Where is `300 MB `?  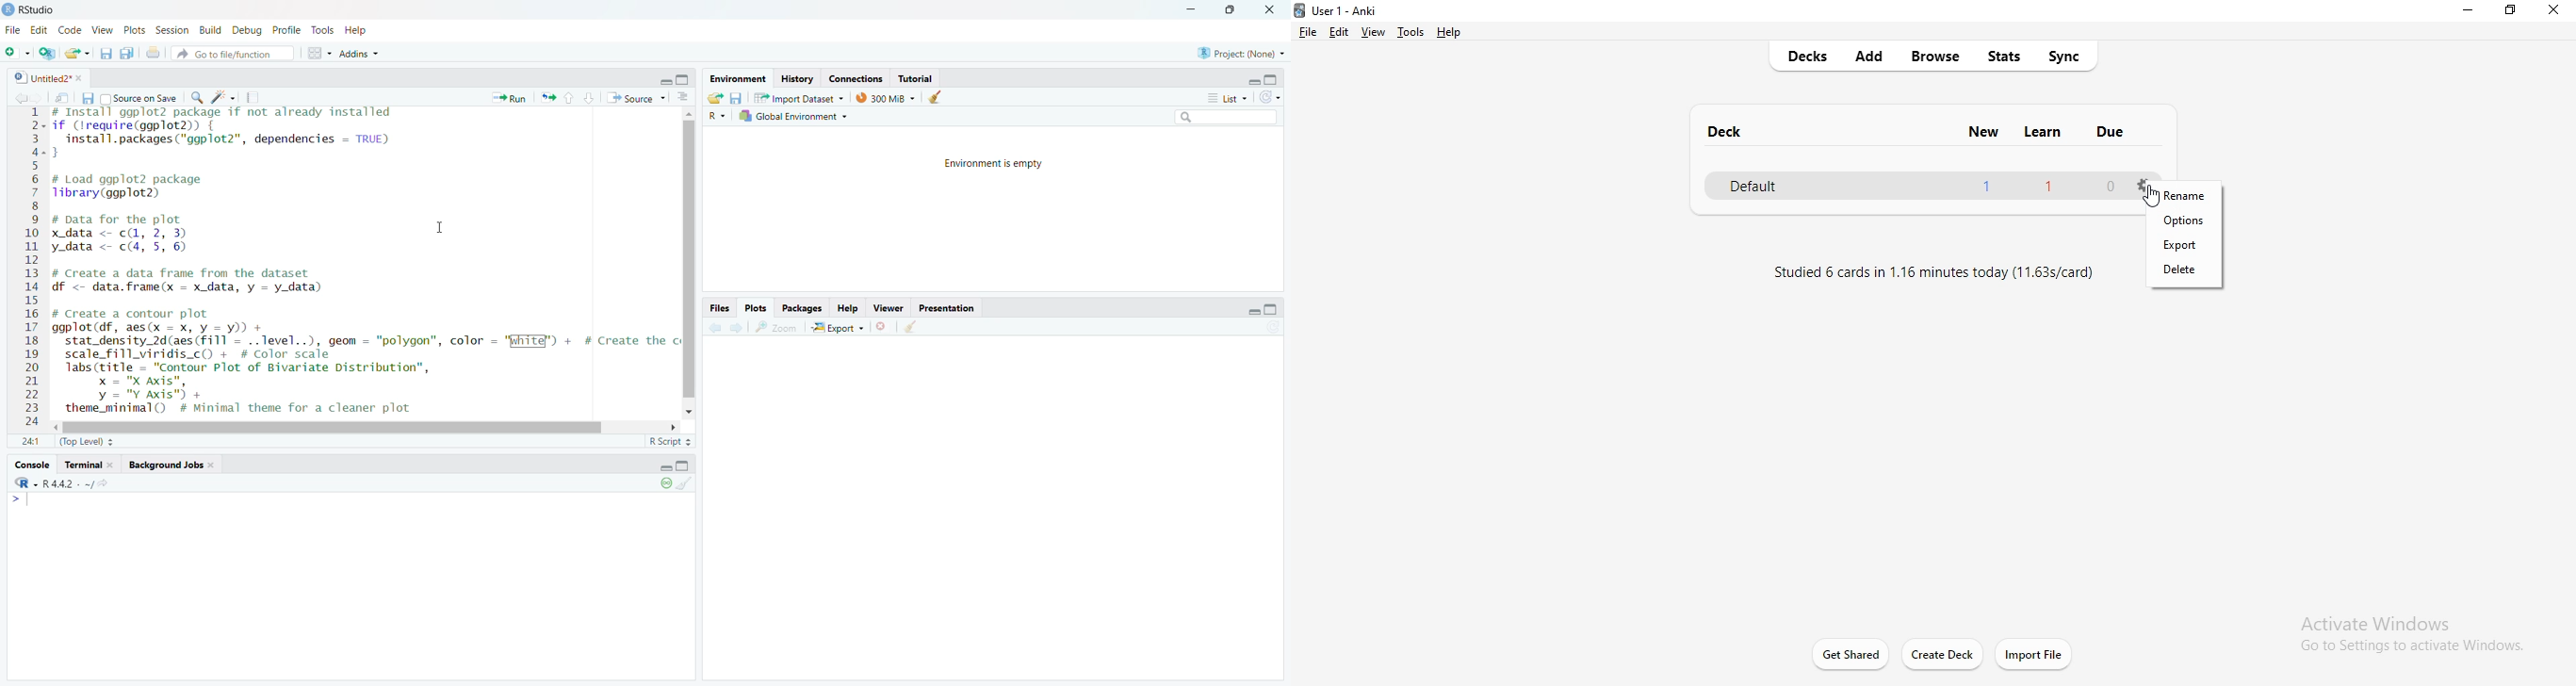
300 MB  is located at coordinates (887, 98).